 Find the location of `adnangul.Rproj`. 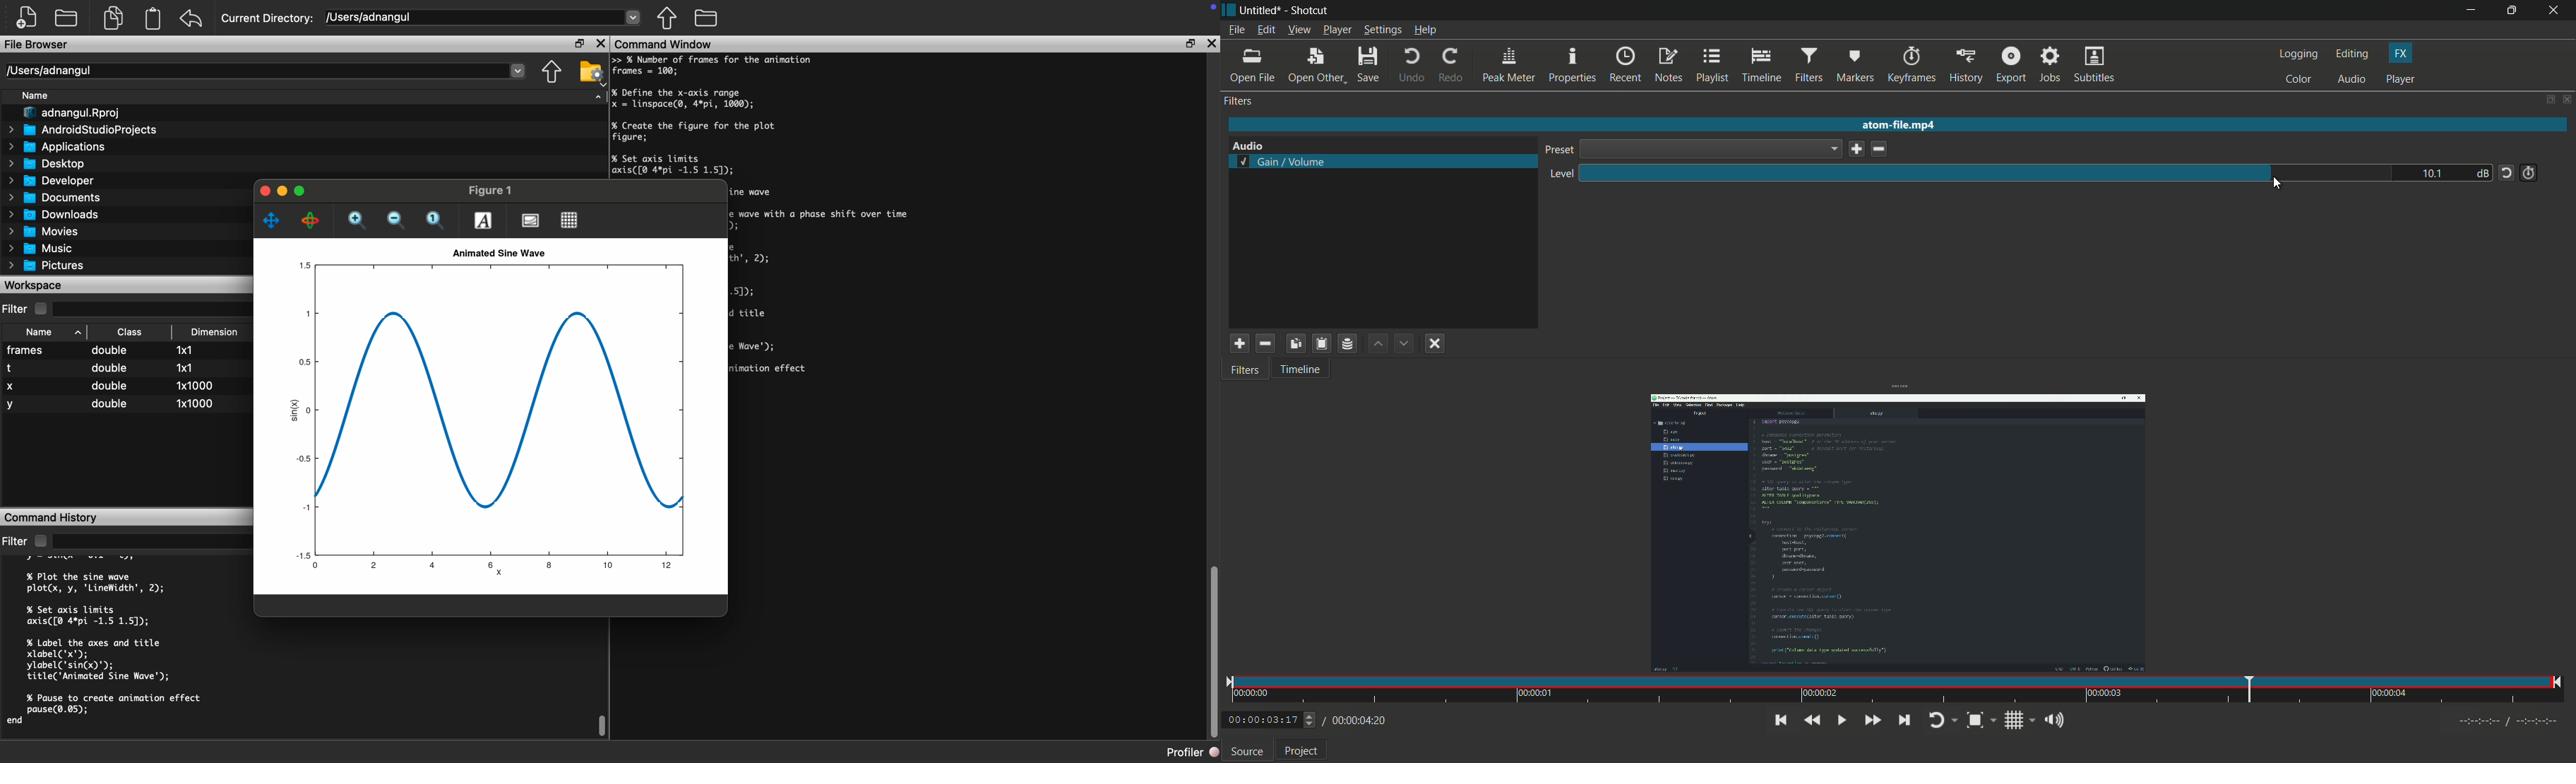

adnangul.Rproj is located at coordinates (70, 113).